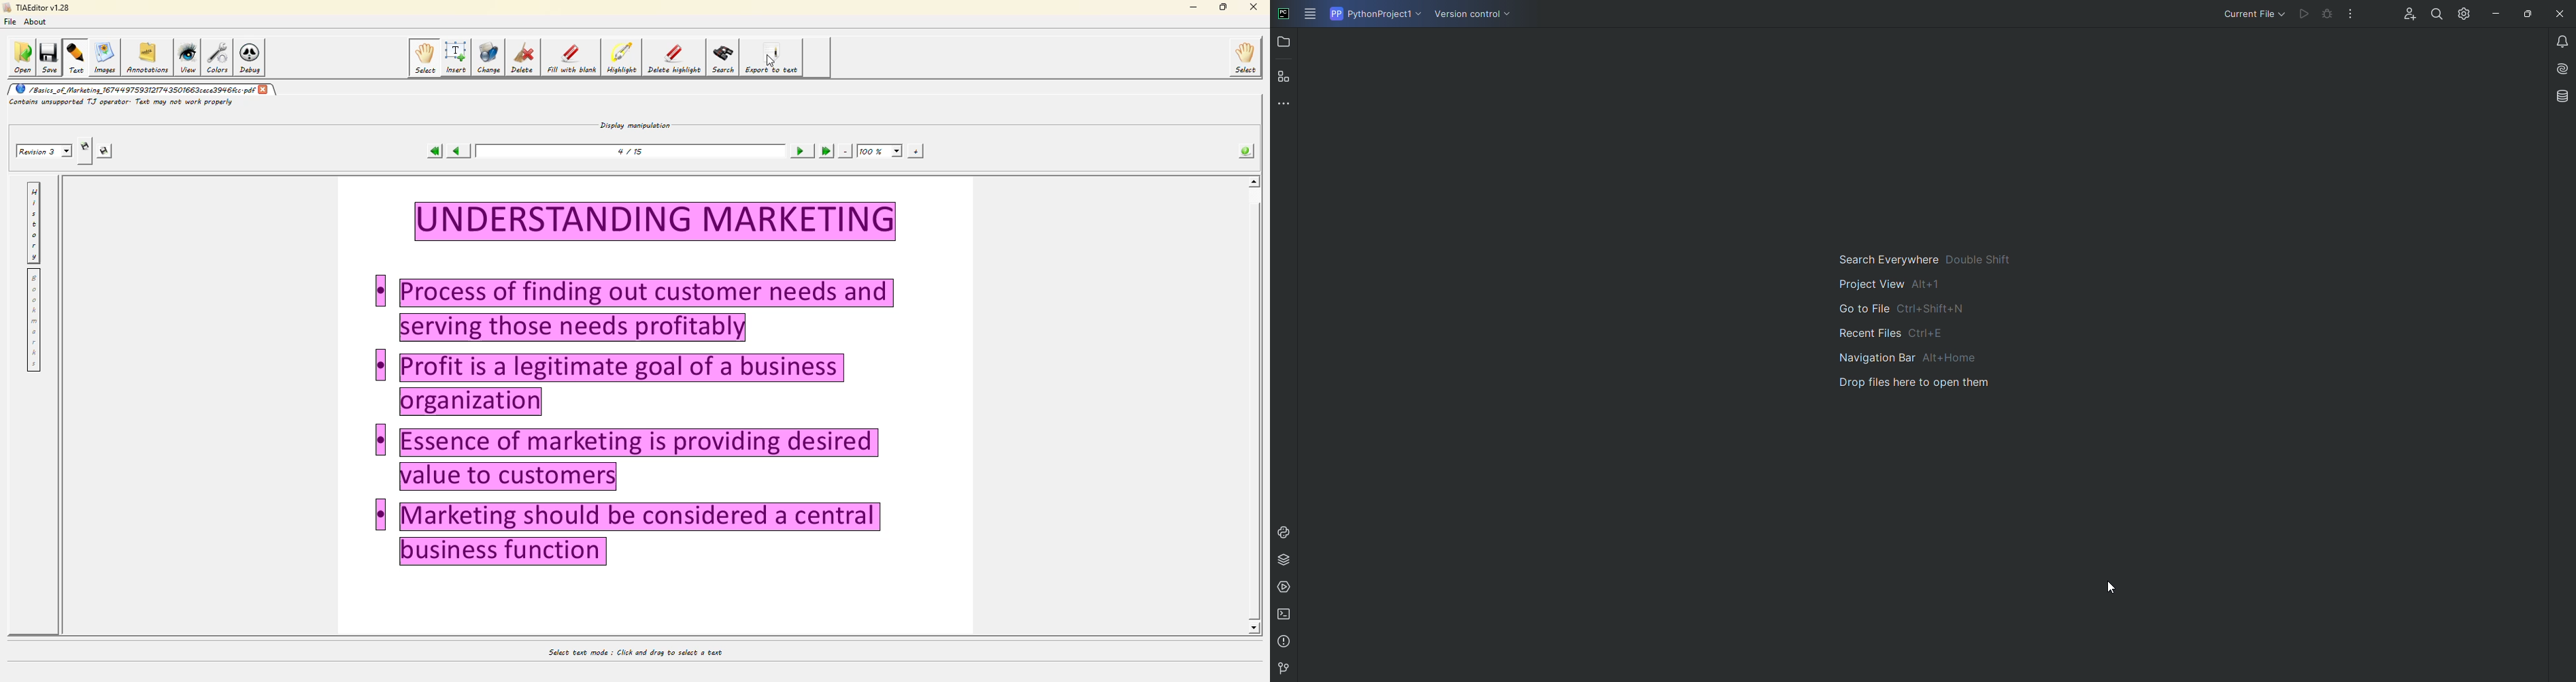 The image size is (2576, 700). Describe the element at coordinates (2558, 67) in the screenshot. I see `AI` at that location.